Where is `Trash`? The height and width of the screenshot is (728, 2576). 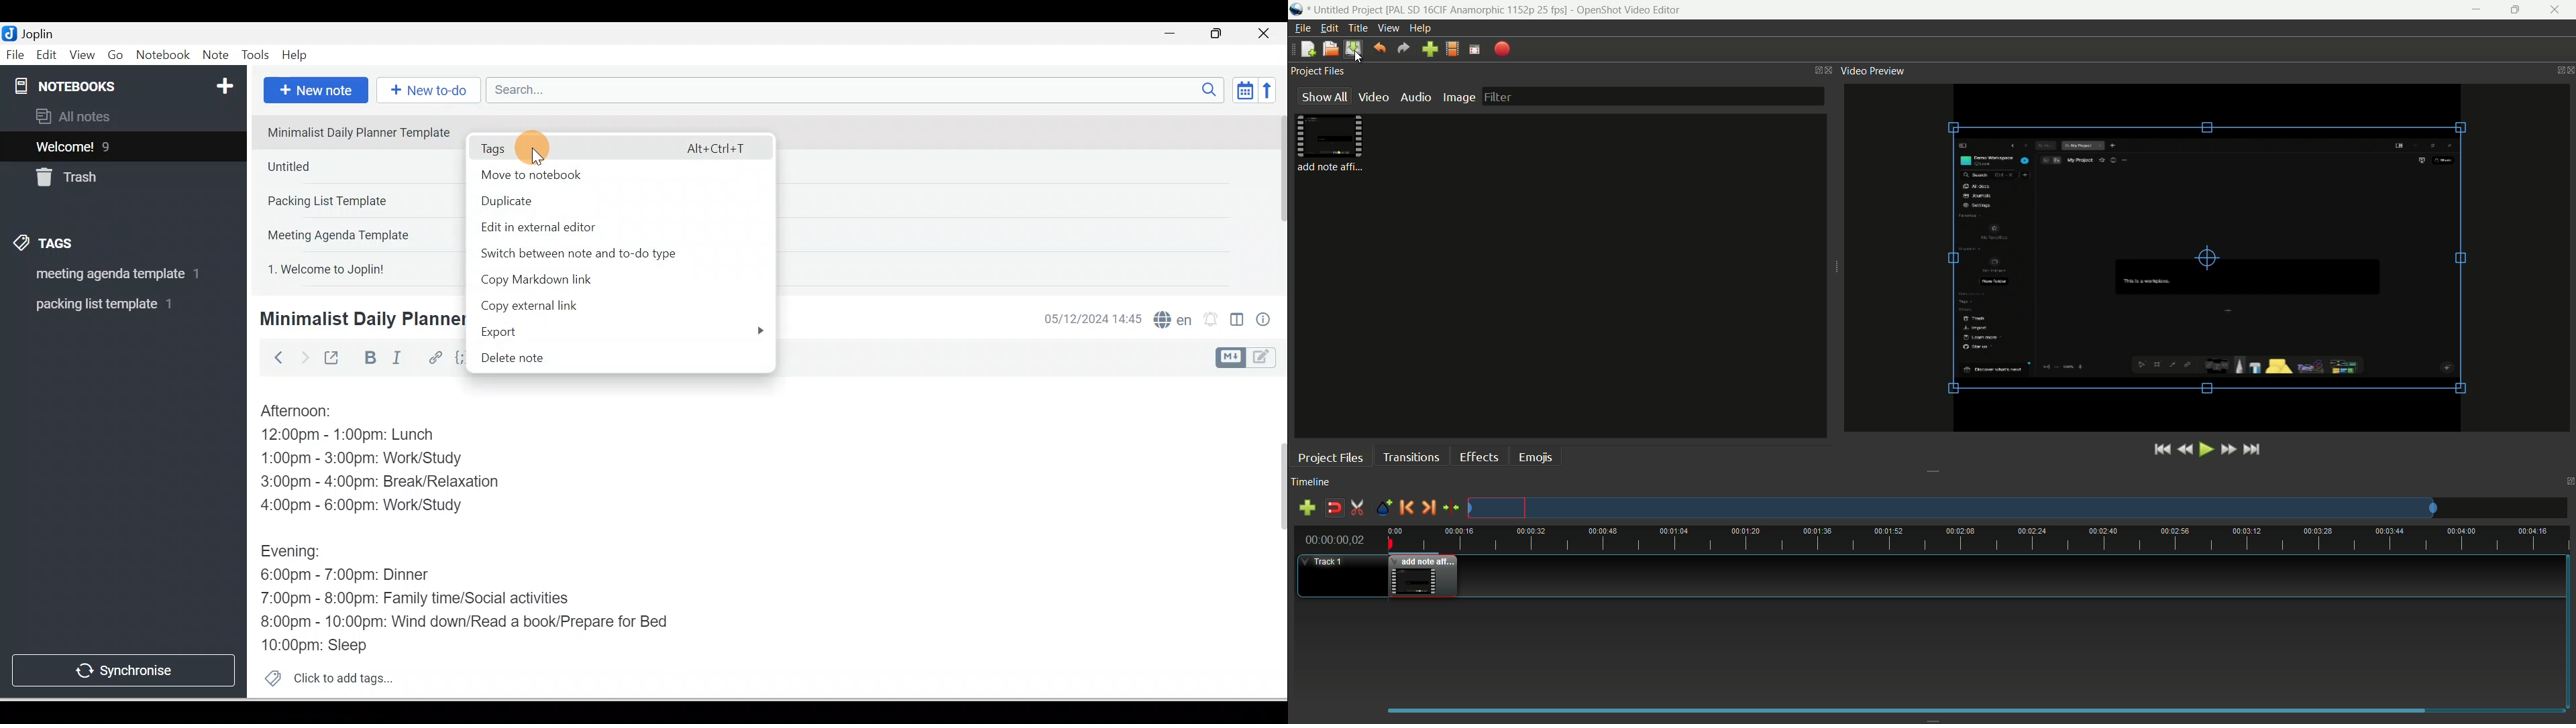
Trash is located at coordinates (99, 174).